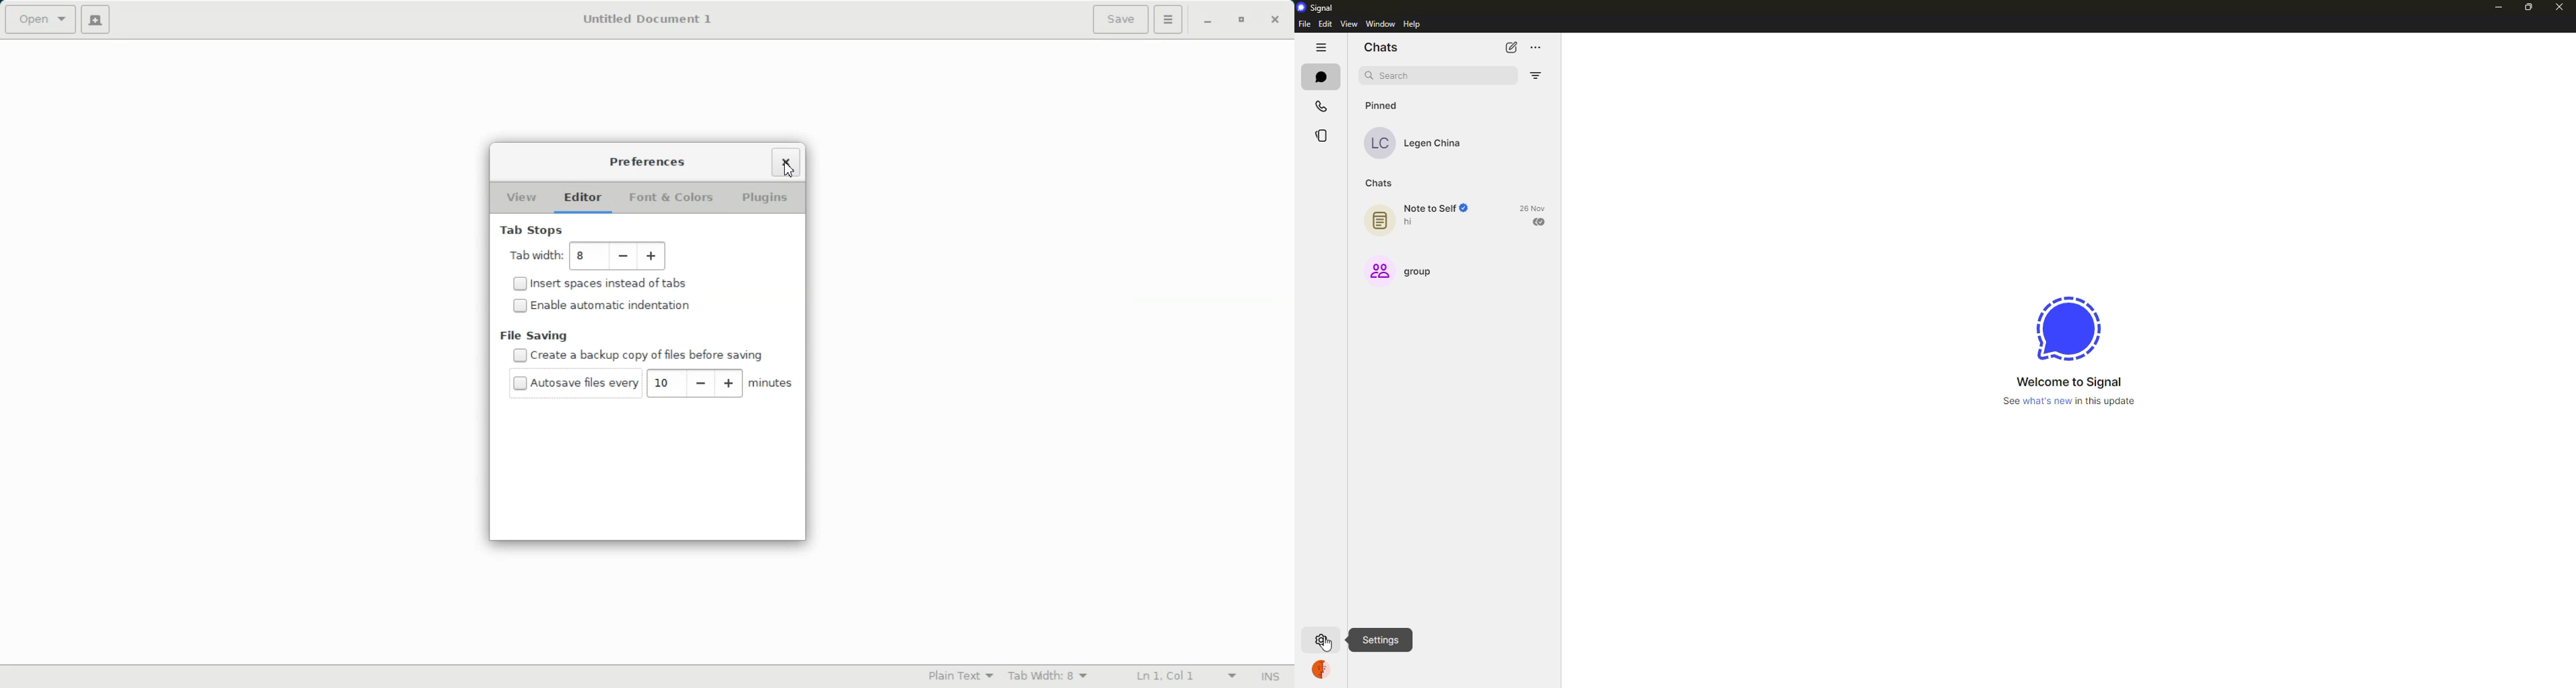 This screenshot has height=700, width=2576. Describe the element at coordinates (1377, 271) in the screenshot. I see `group` at that location.